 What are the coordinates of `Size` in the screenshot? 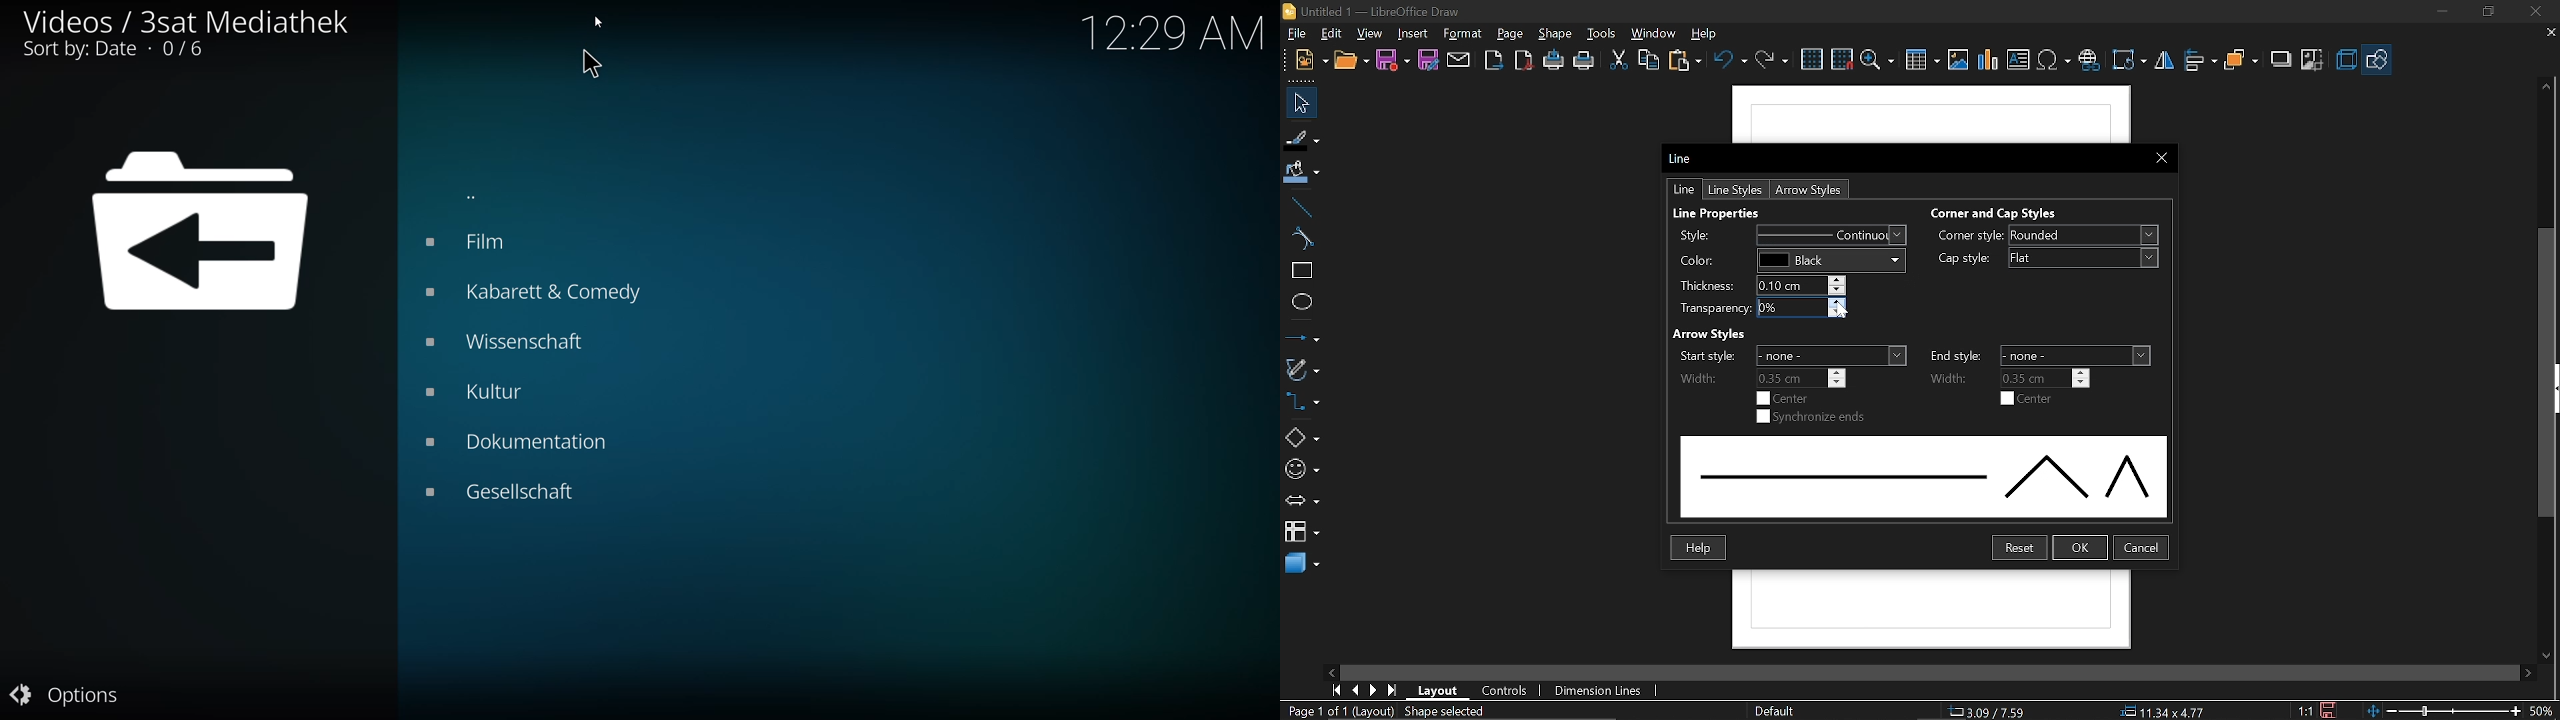 It's located at (2158, 710).